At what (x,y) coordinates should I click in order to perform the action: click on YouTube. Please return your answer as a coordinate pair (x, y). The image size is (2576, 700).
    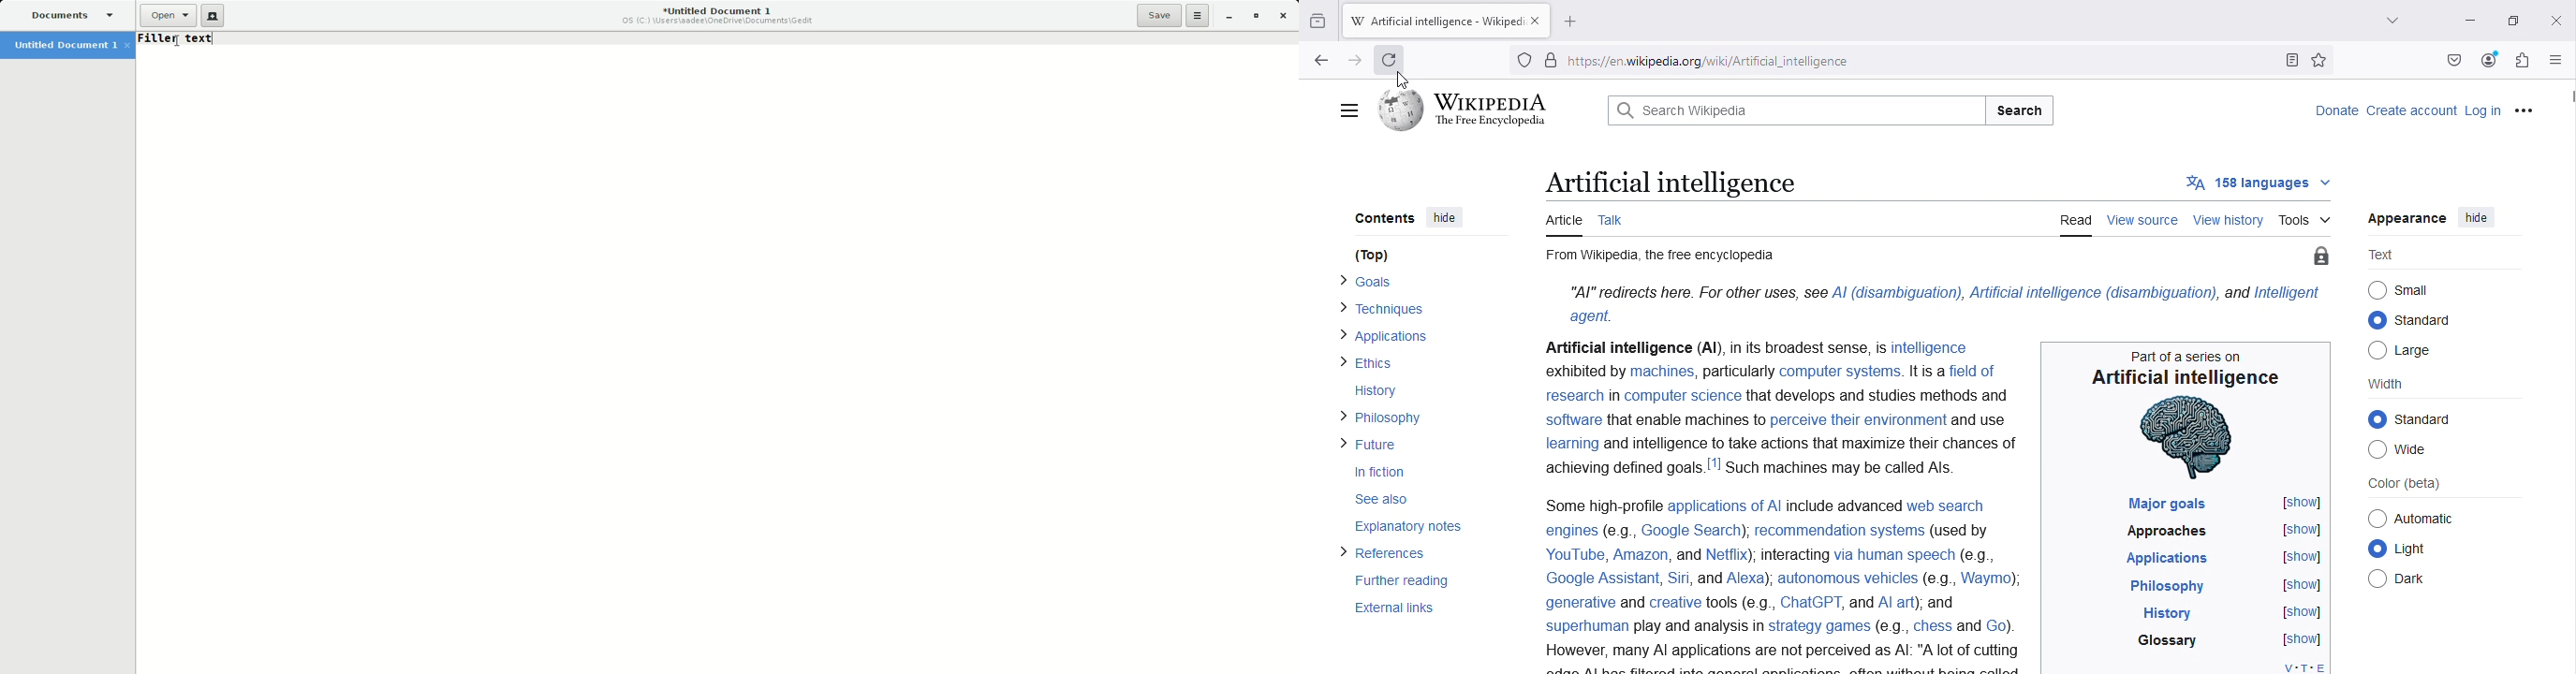
    Looking at the image, I should click on (1568, 554).